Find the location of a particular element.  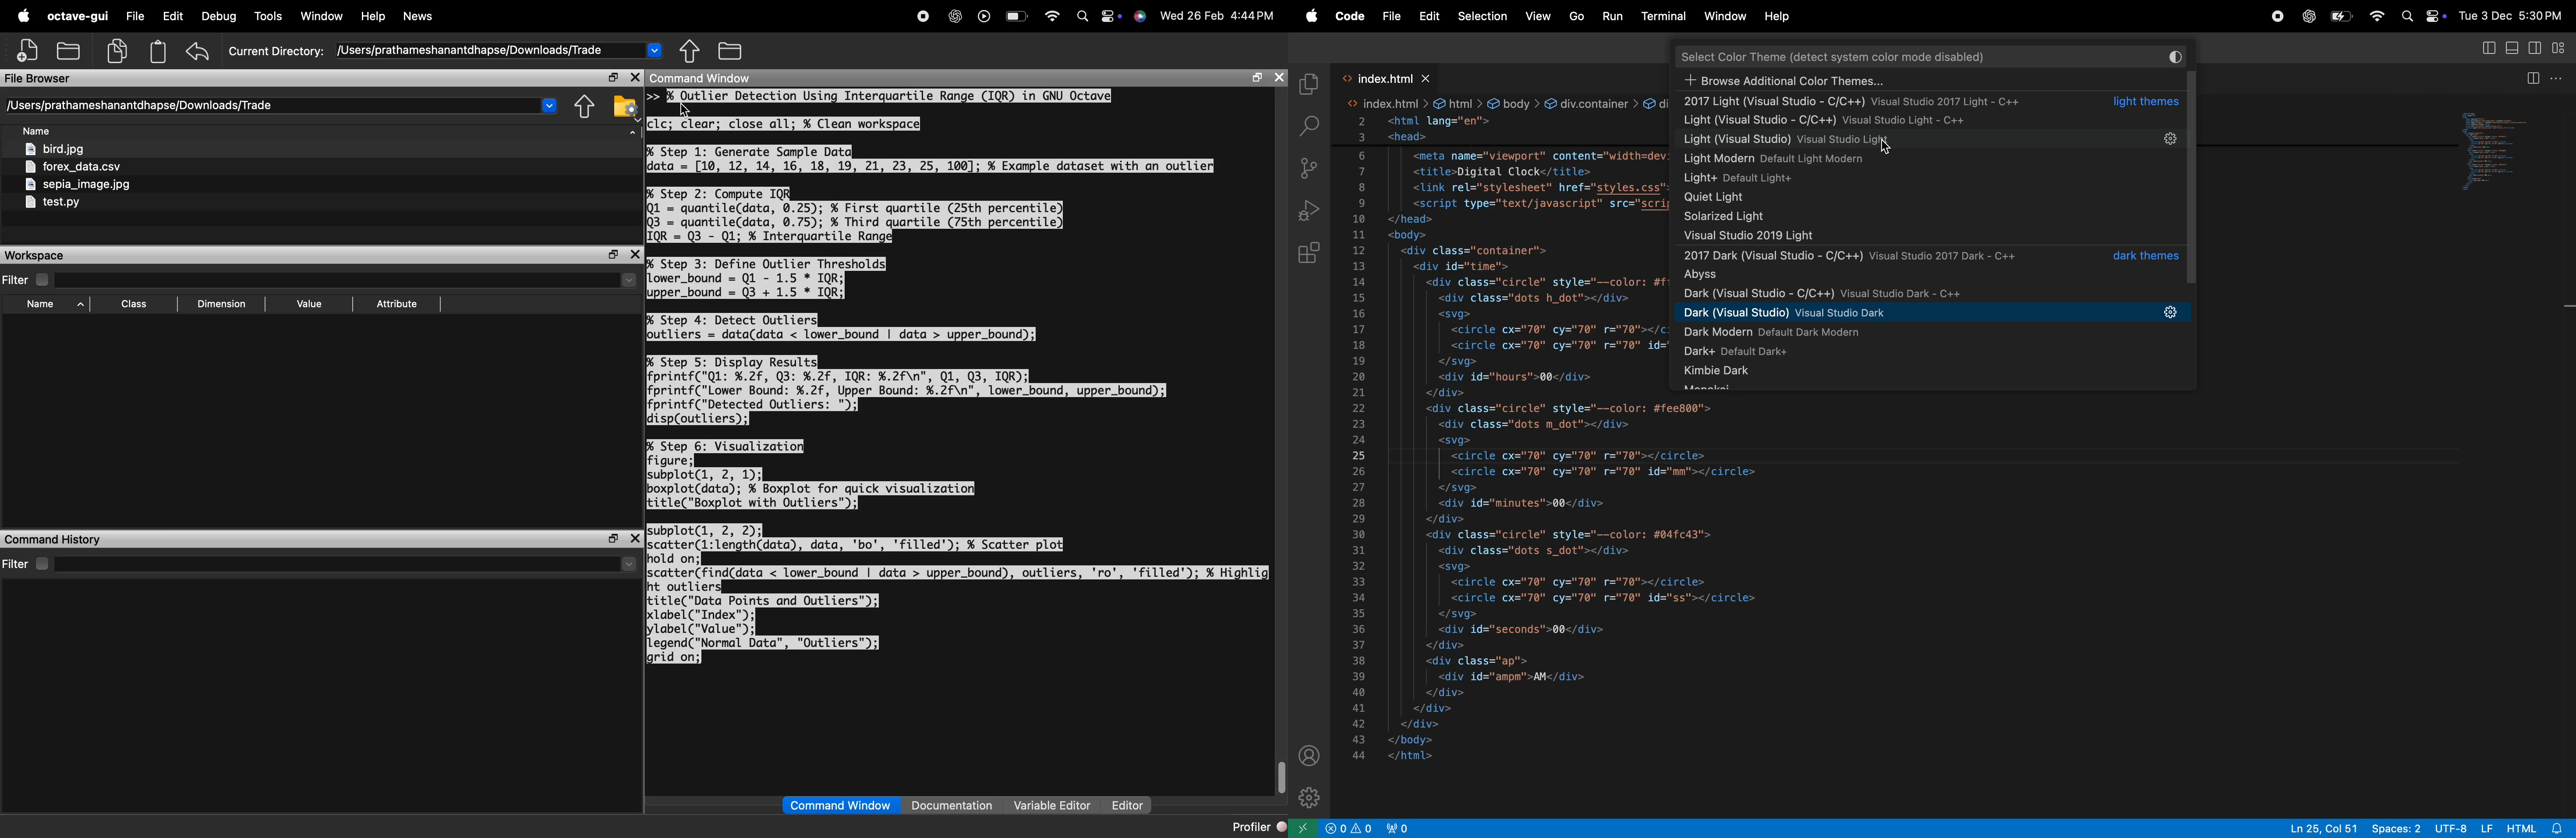

share is located at coordinates (690, 51).